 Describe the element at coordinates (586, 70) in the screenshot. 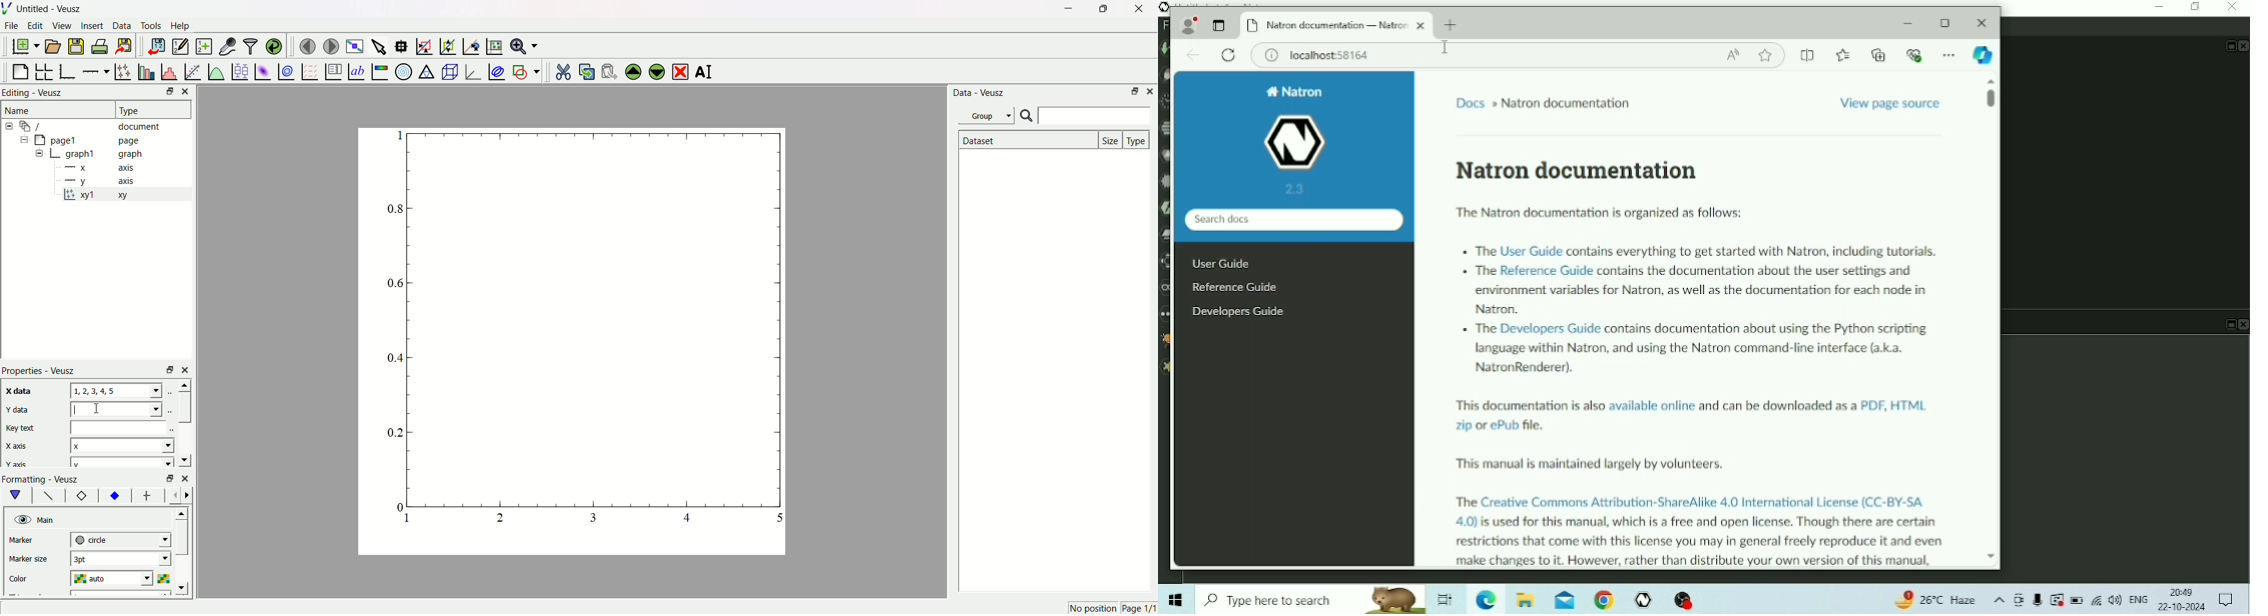

I see `copy the widgets` at that location.